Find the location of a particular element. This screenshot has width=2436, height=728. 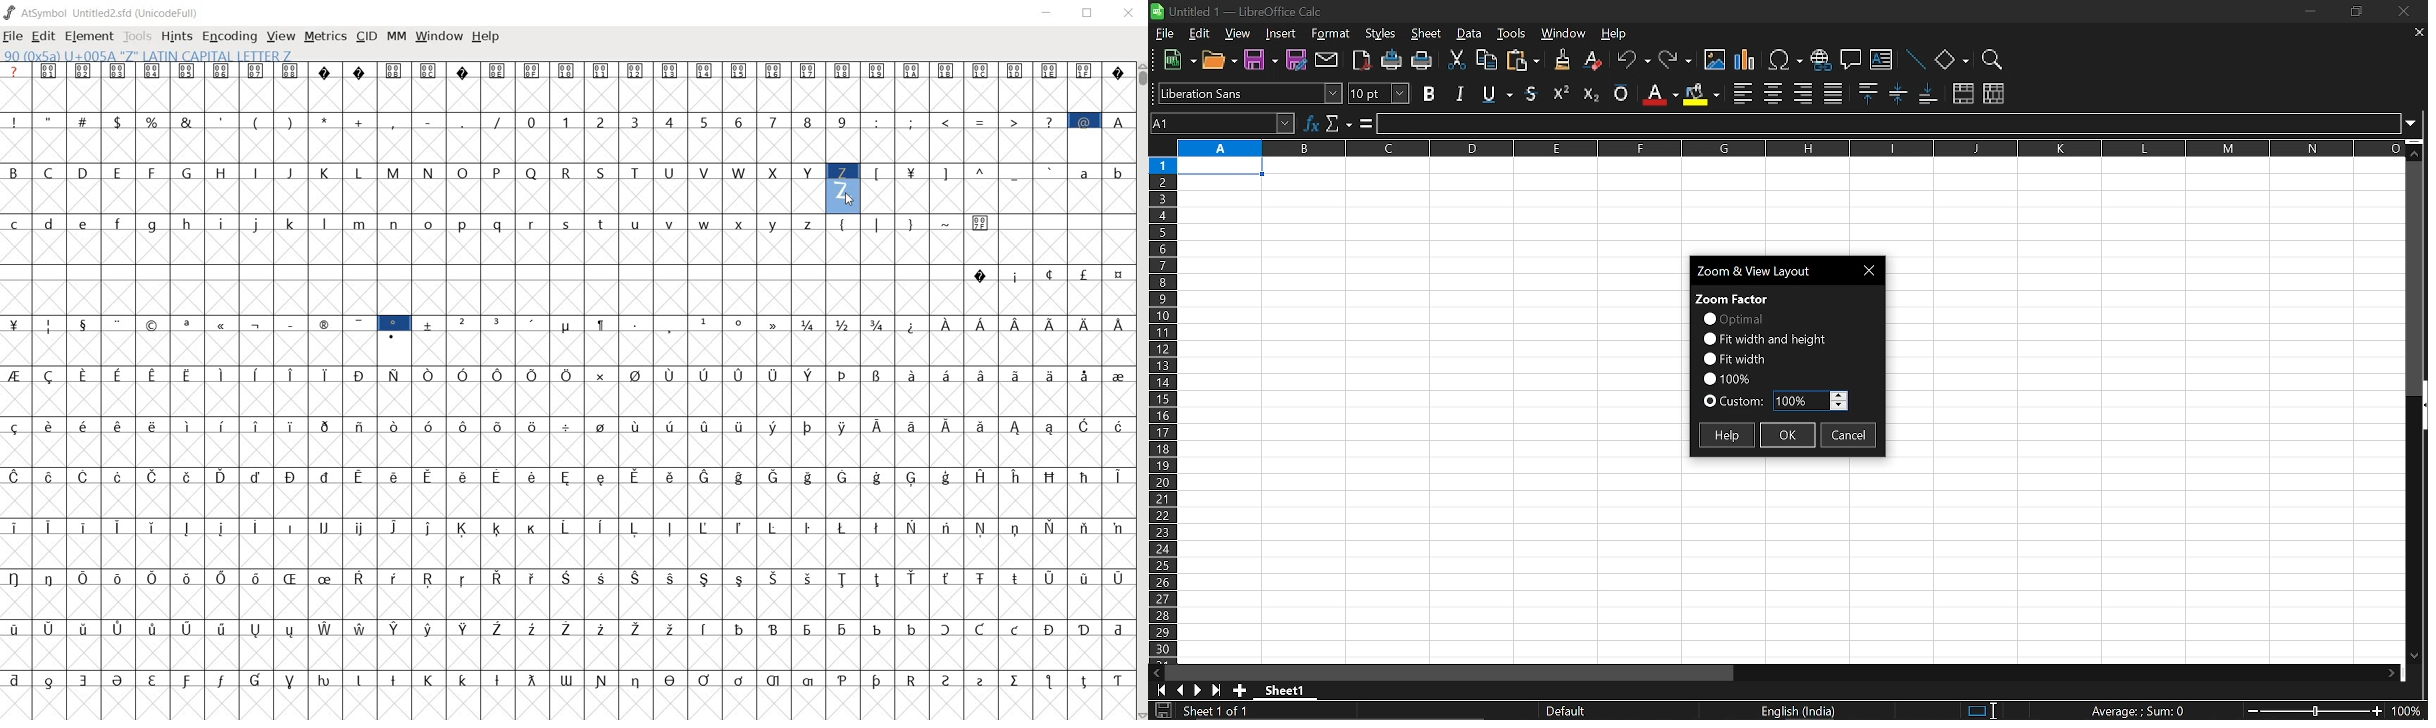

view is located at coordinates (1239, 35).